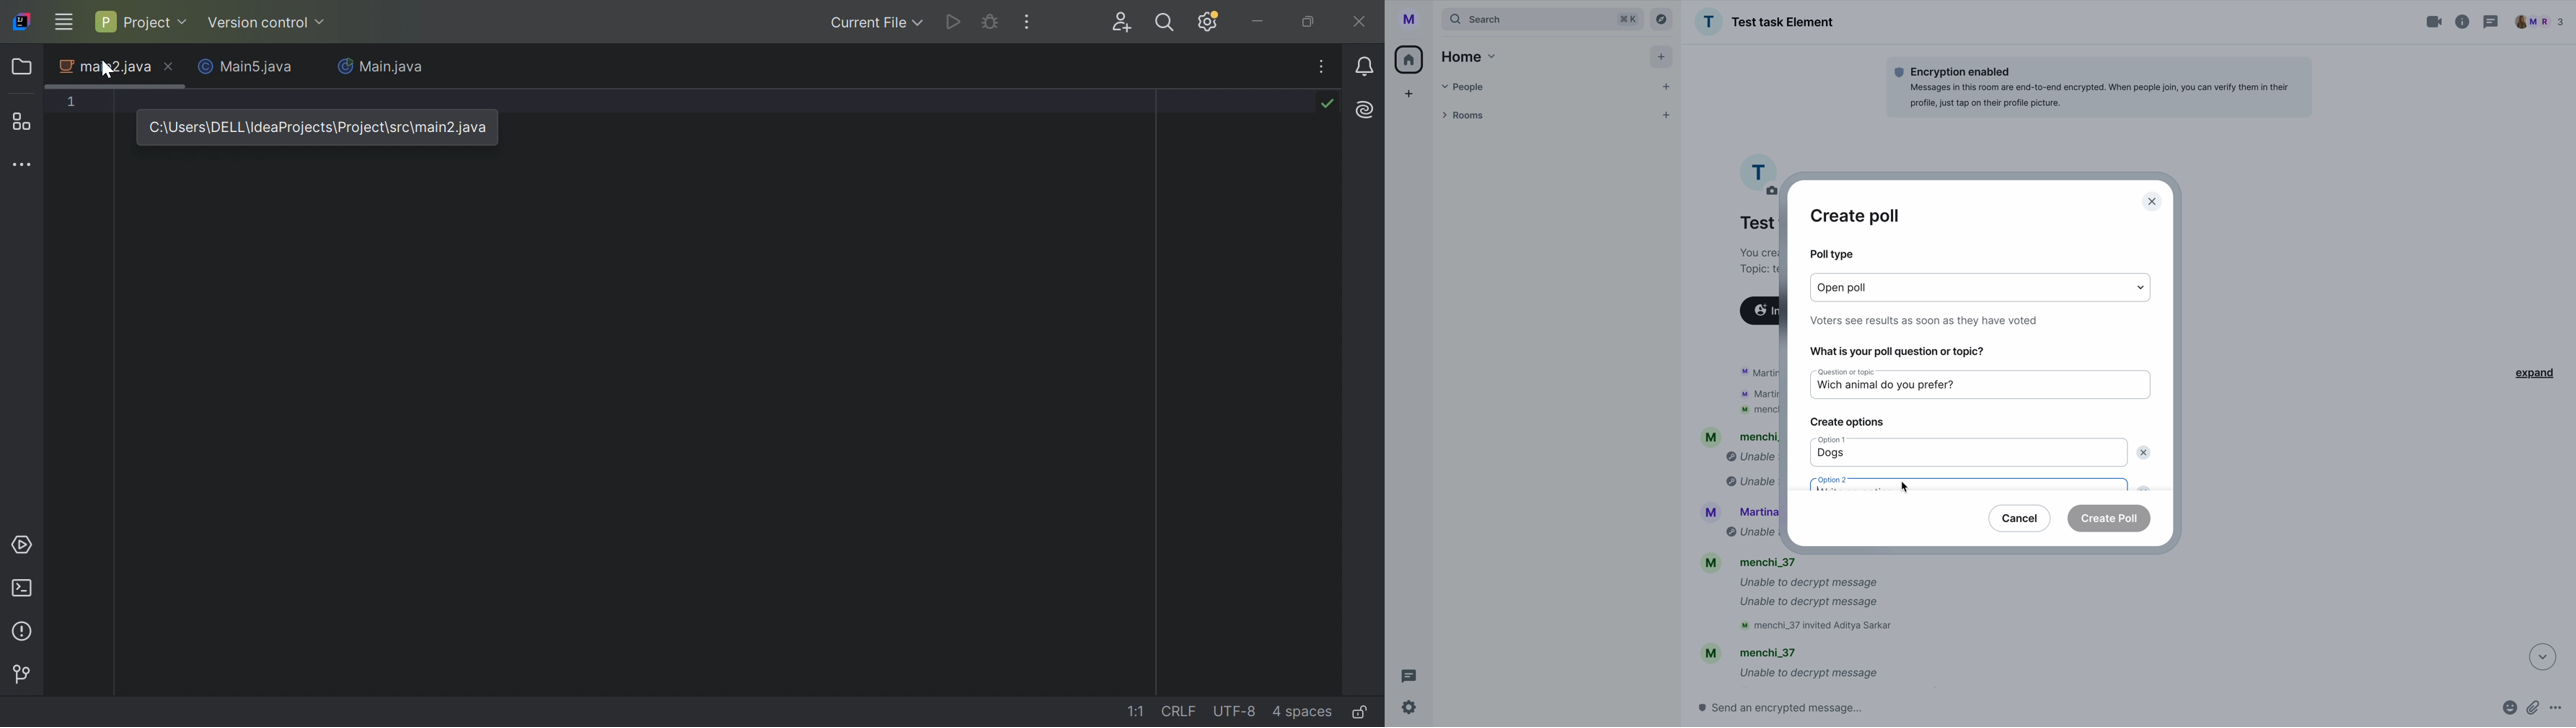  What do you see at coordinates (1764, 22) in the screenshot?
I see `Test task Element` at bounding box center [1764, 22].